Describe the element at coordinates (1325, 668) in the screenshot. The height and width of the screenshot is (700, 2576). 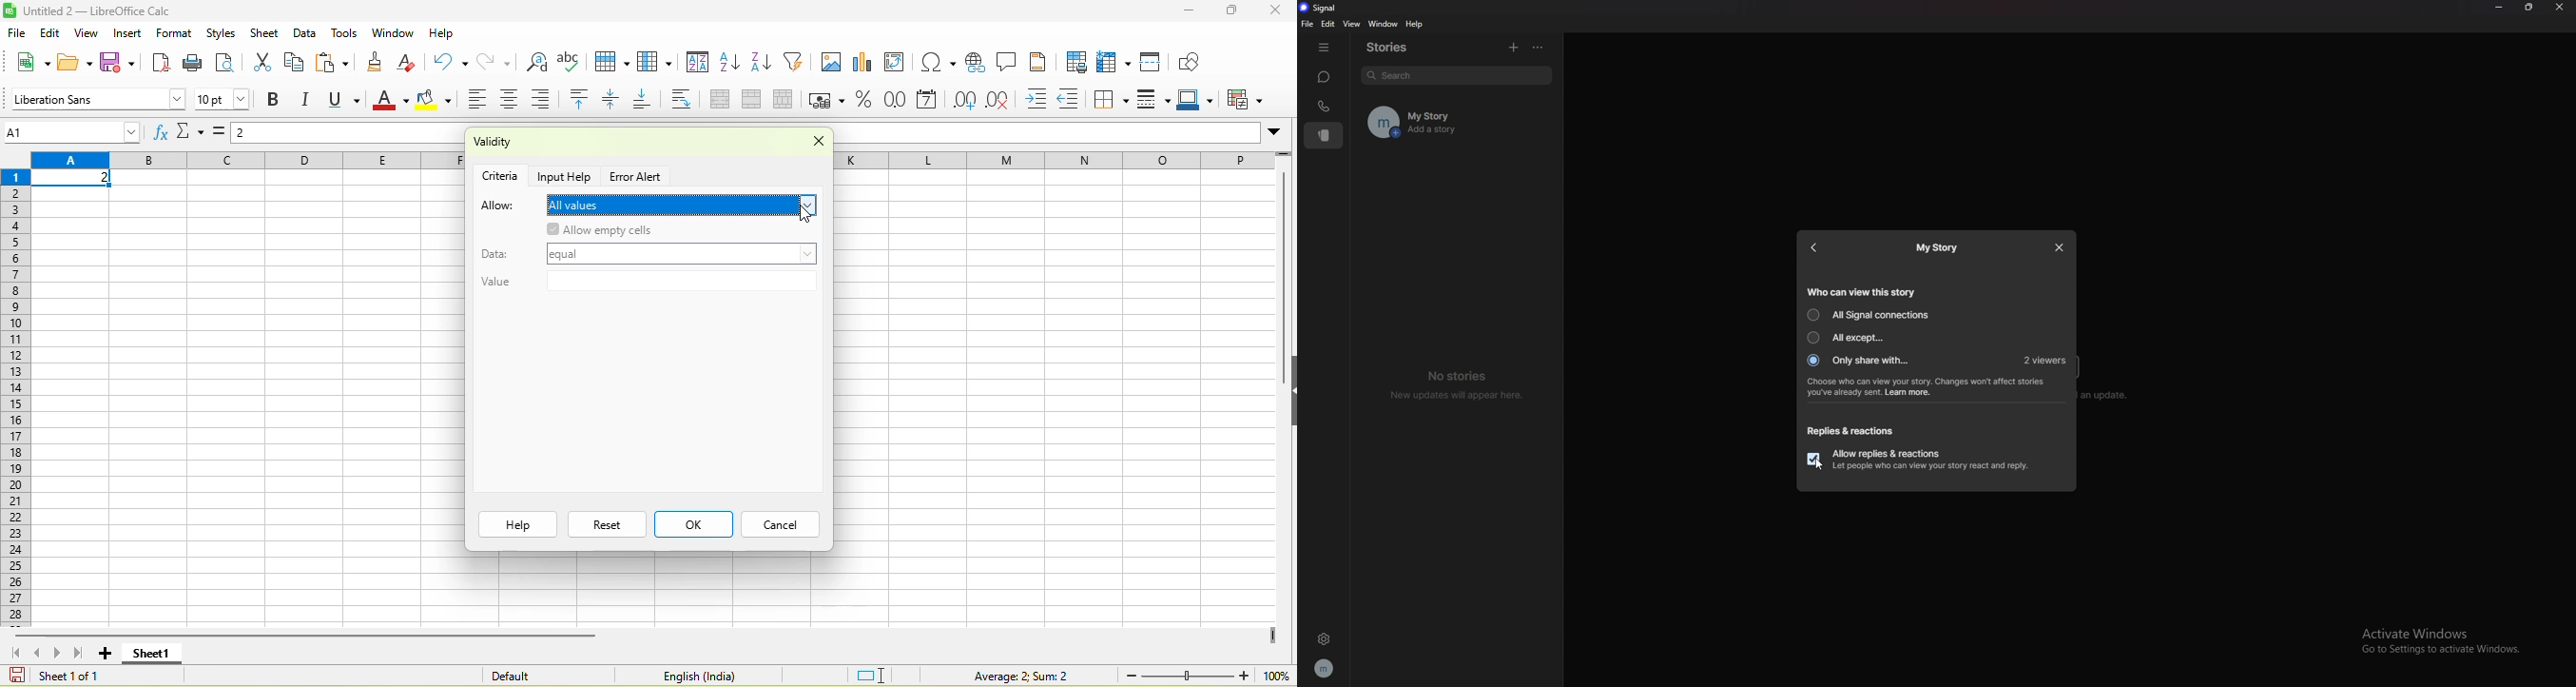
I see `profile` at that location.